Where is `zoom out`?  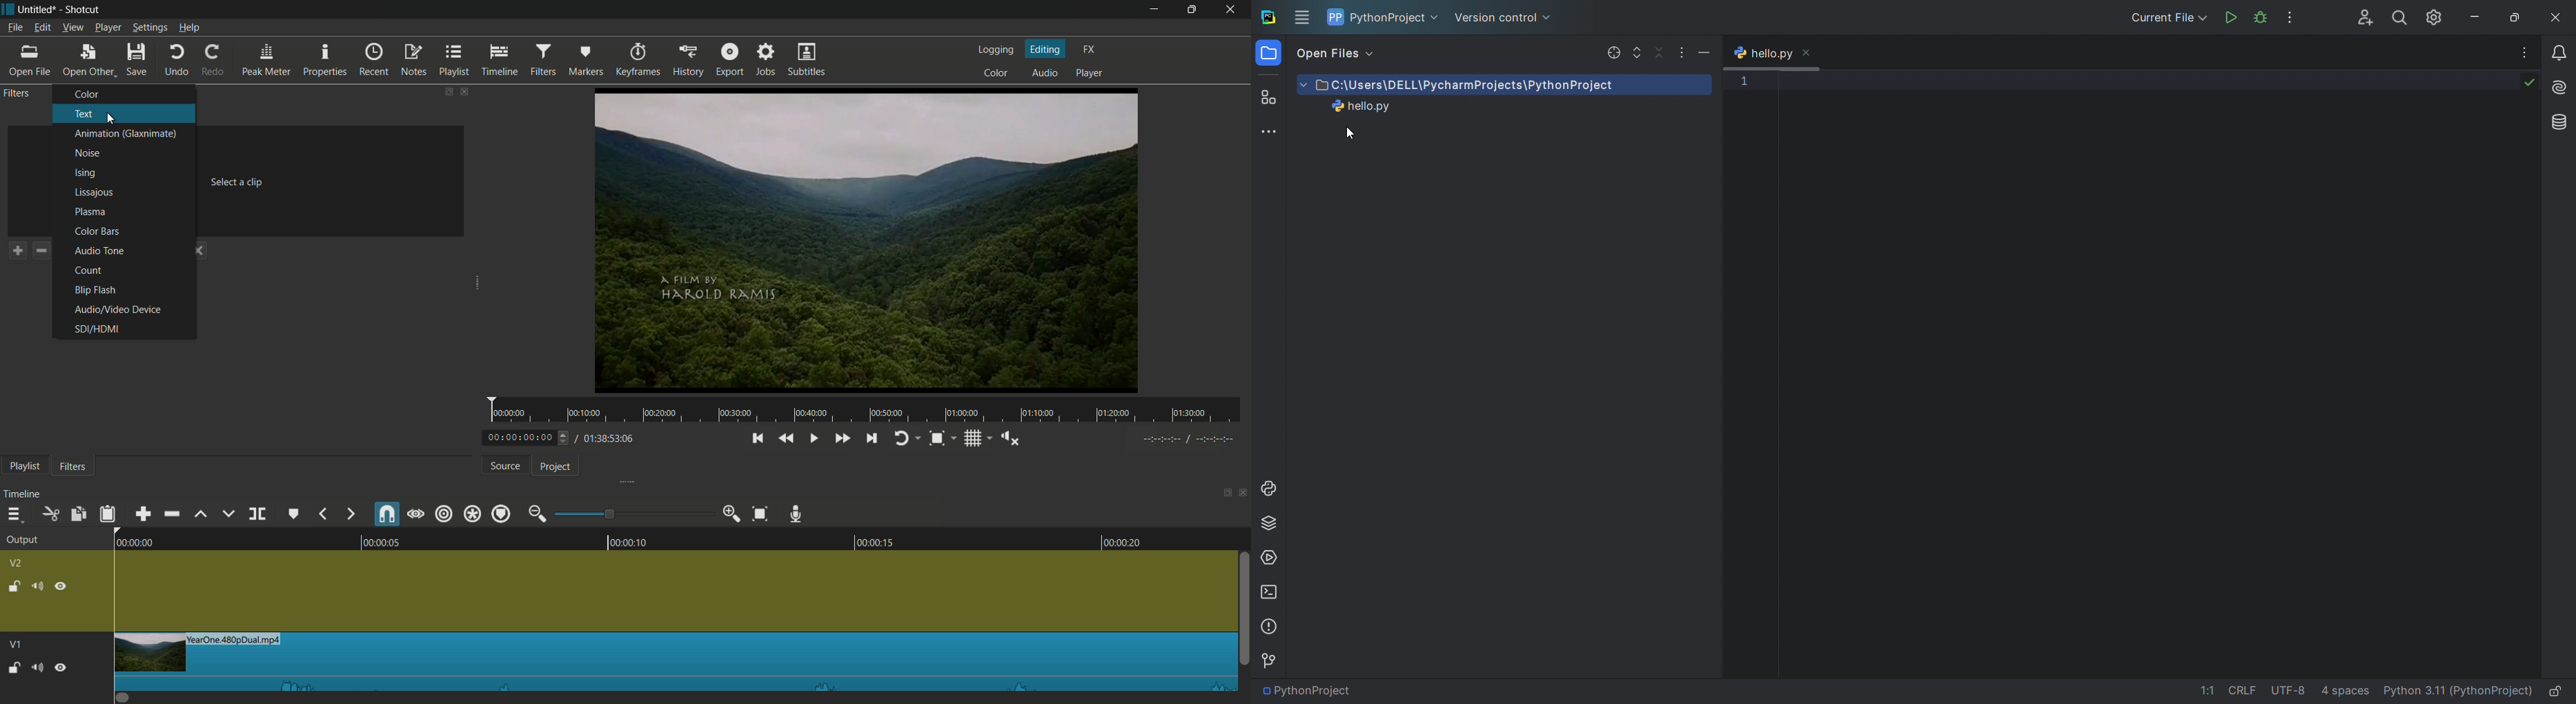
zoom out is located at coordinates (536, 514).